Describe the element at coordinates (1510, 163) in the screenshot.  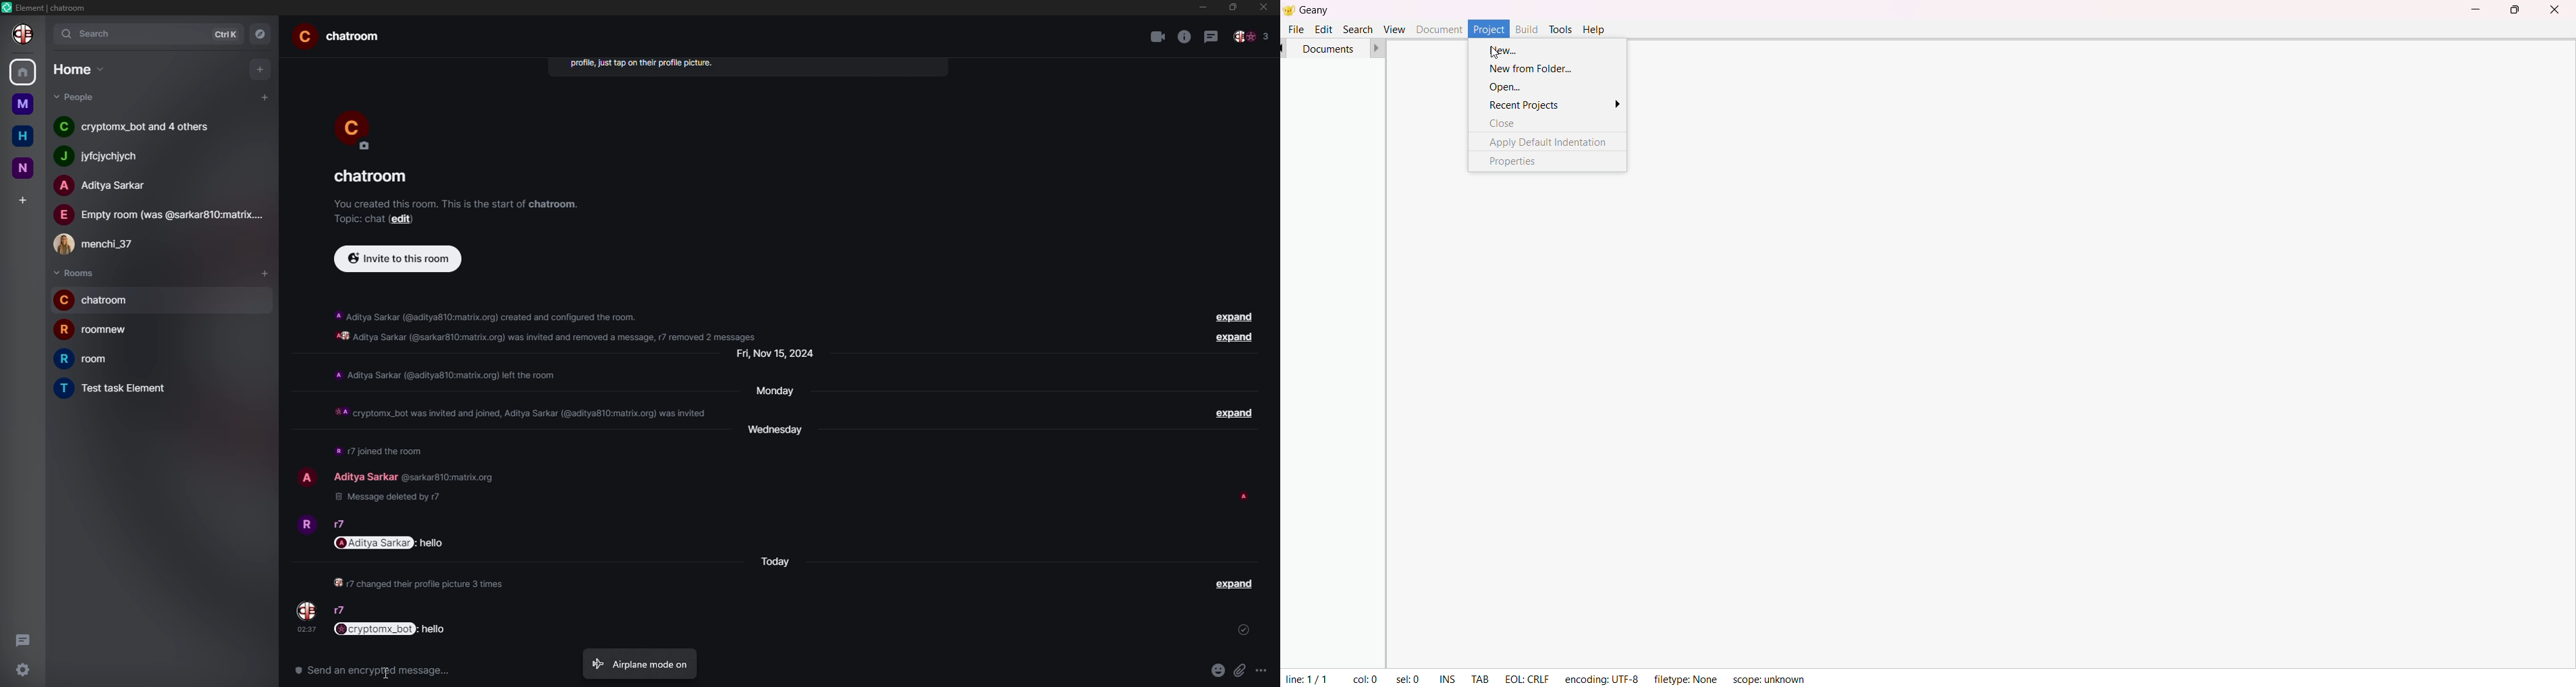
I see `properties` at that location.